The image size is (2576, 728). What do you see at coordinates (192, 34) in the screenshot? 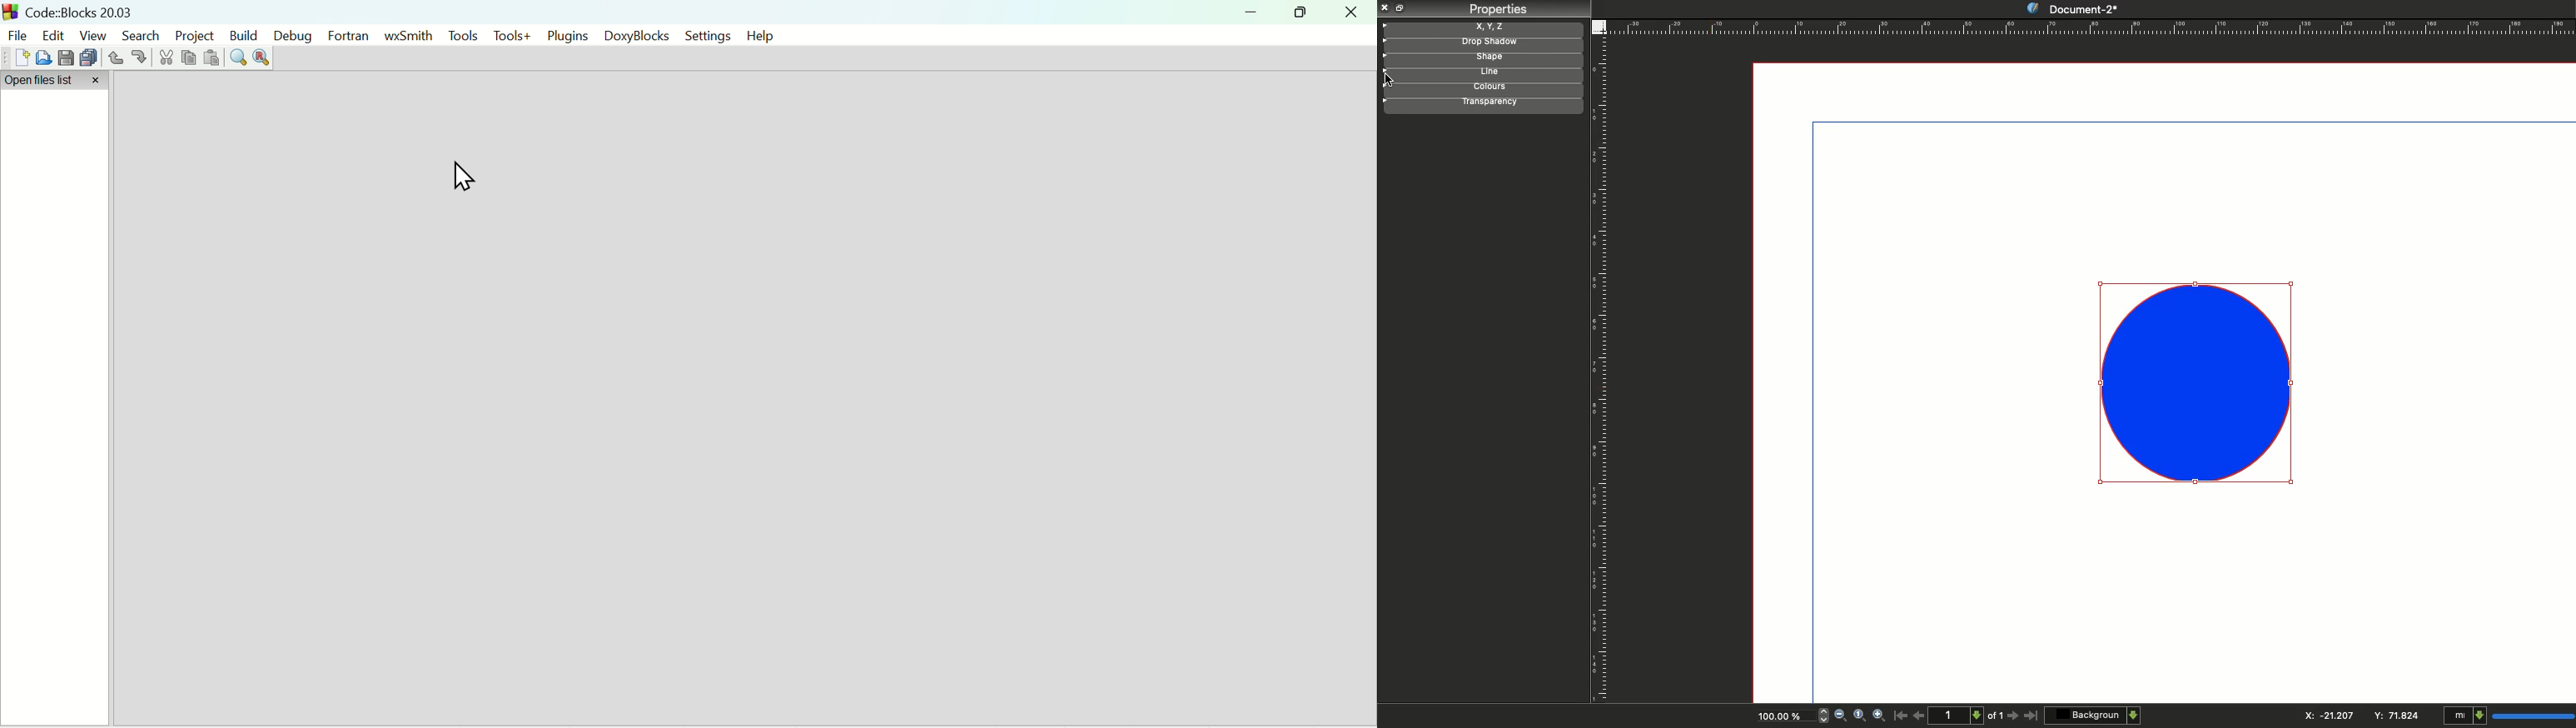
I see `Project` at bounding box center [192, 34].